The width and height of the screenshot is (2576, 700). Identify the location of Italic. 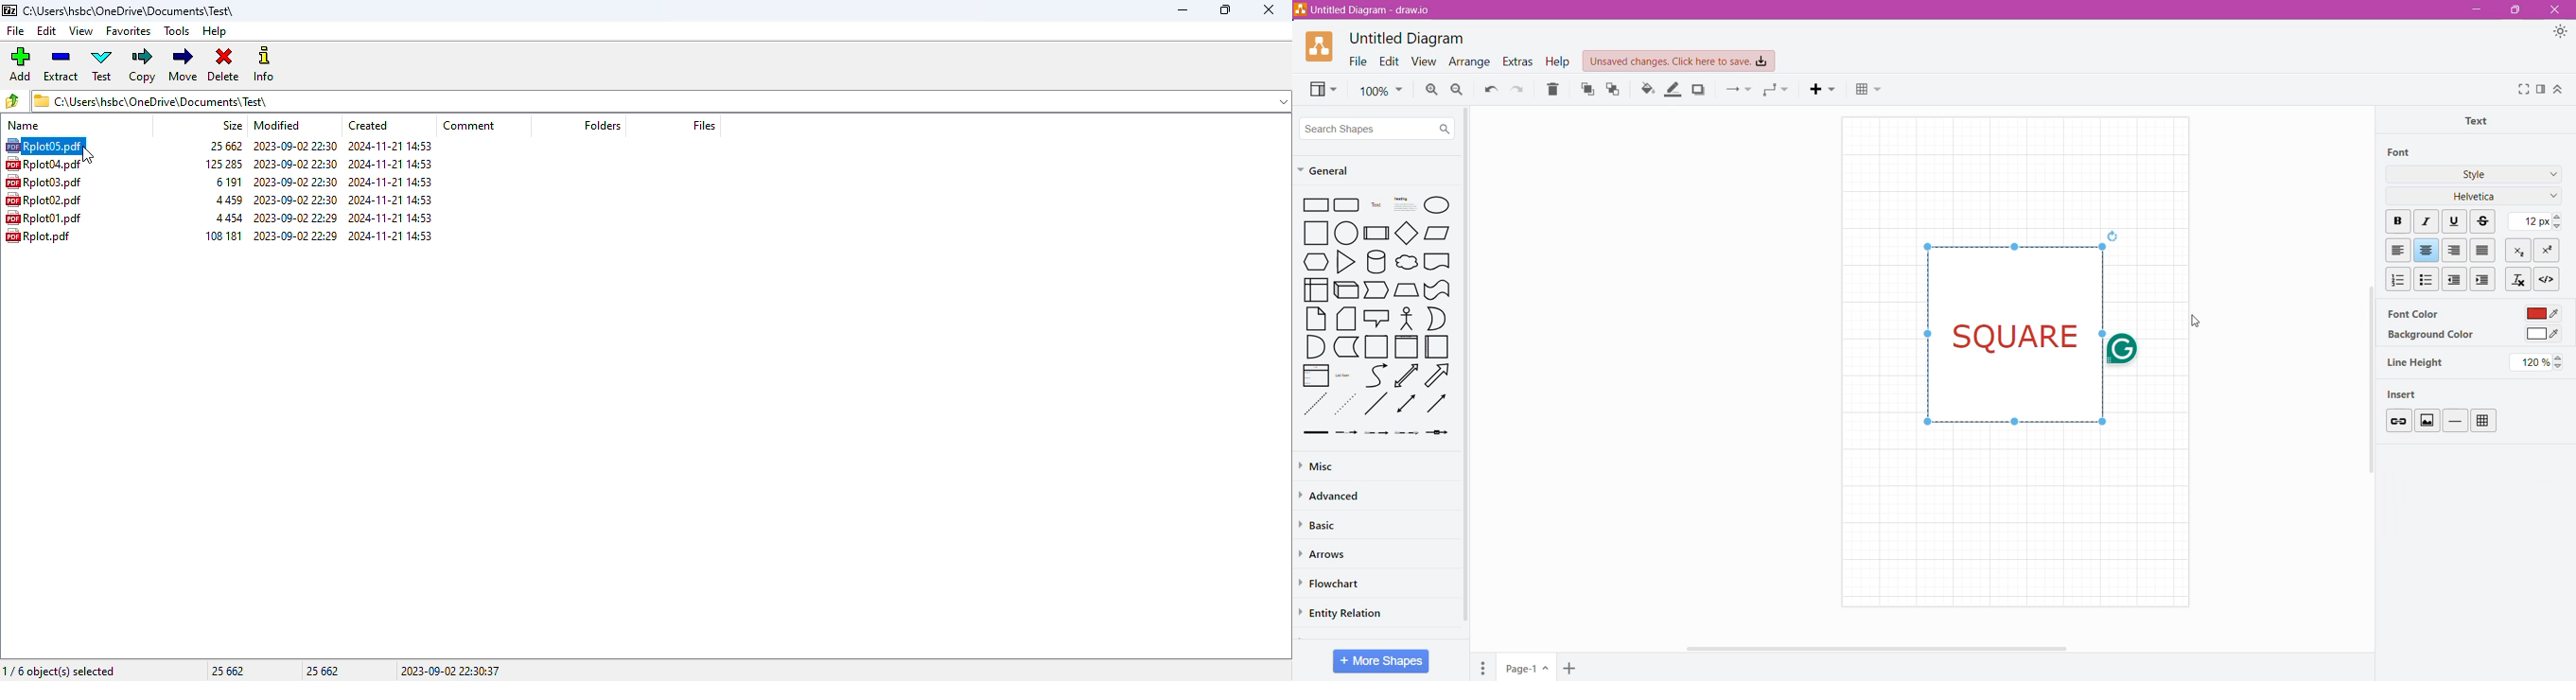
(2428, 222).